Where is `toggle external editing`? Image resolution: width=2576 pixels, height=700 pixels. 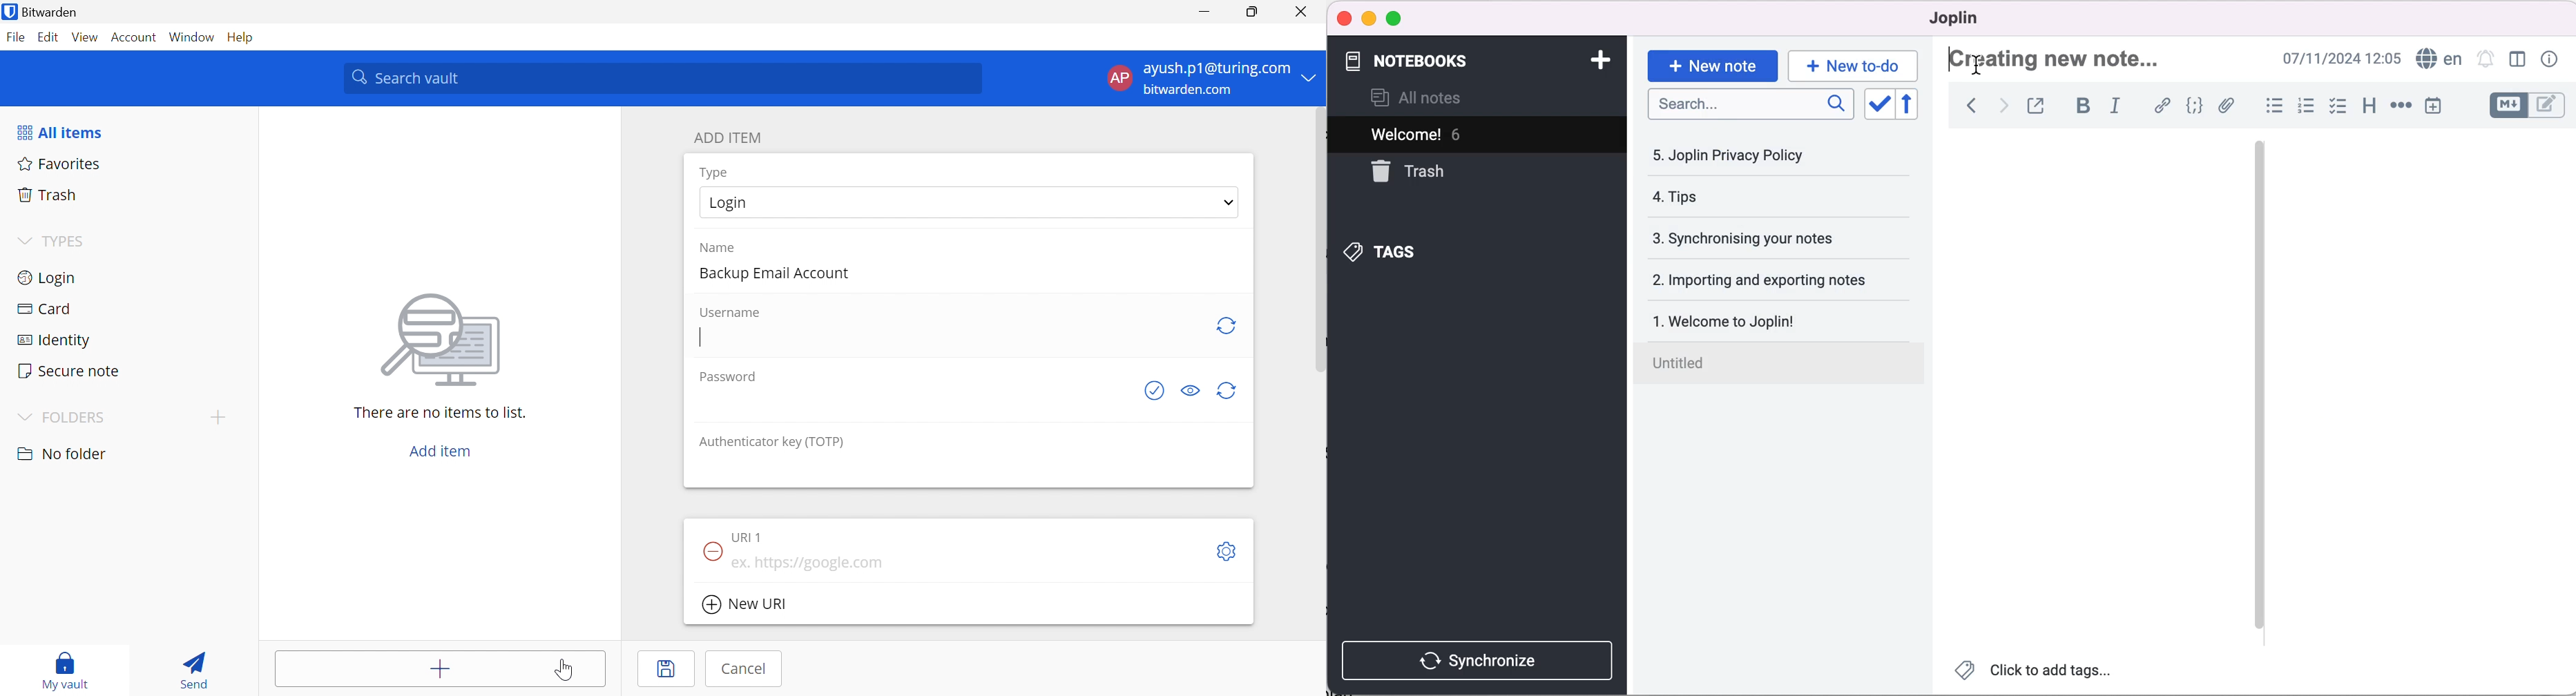 toggle external editing is located at coordinates (2039, 105).